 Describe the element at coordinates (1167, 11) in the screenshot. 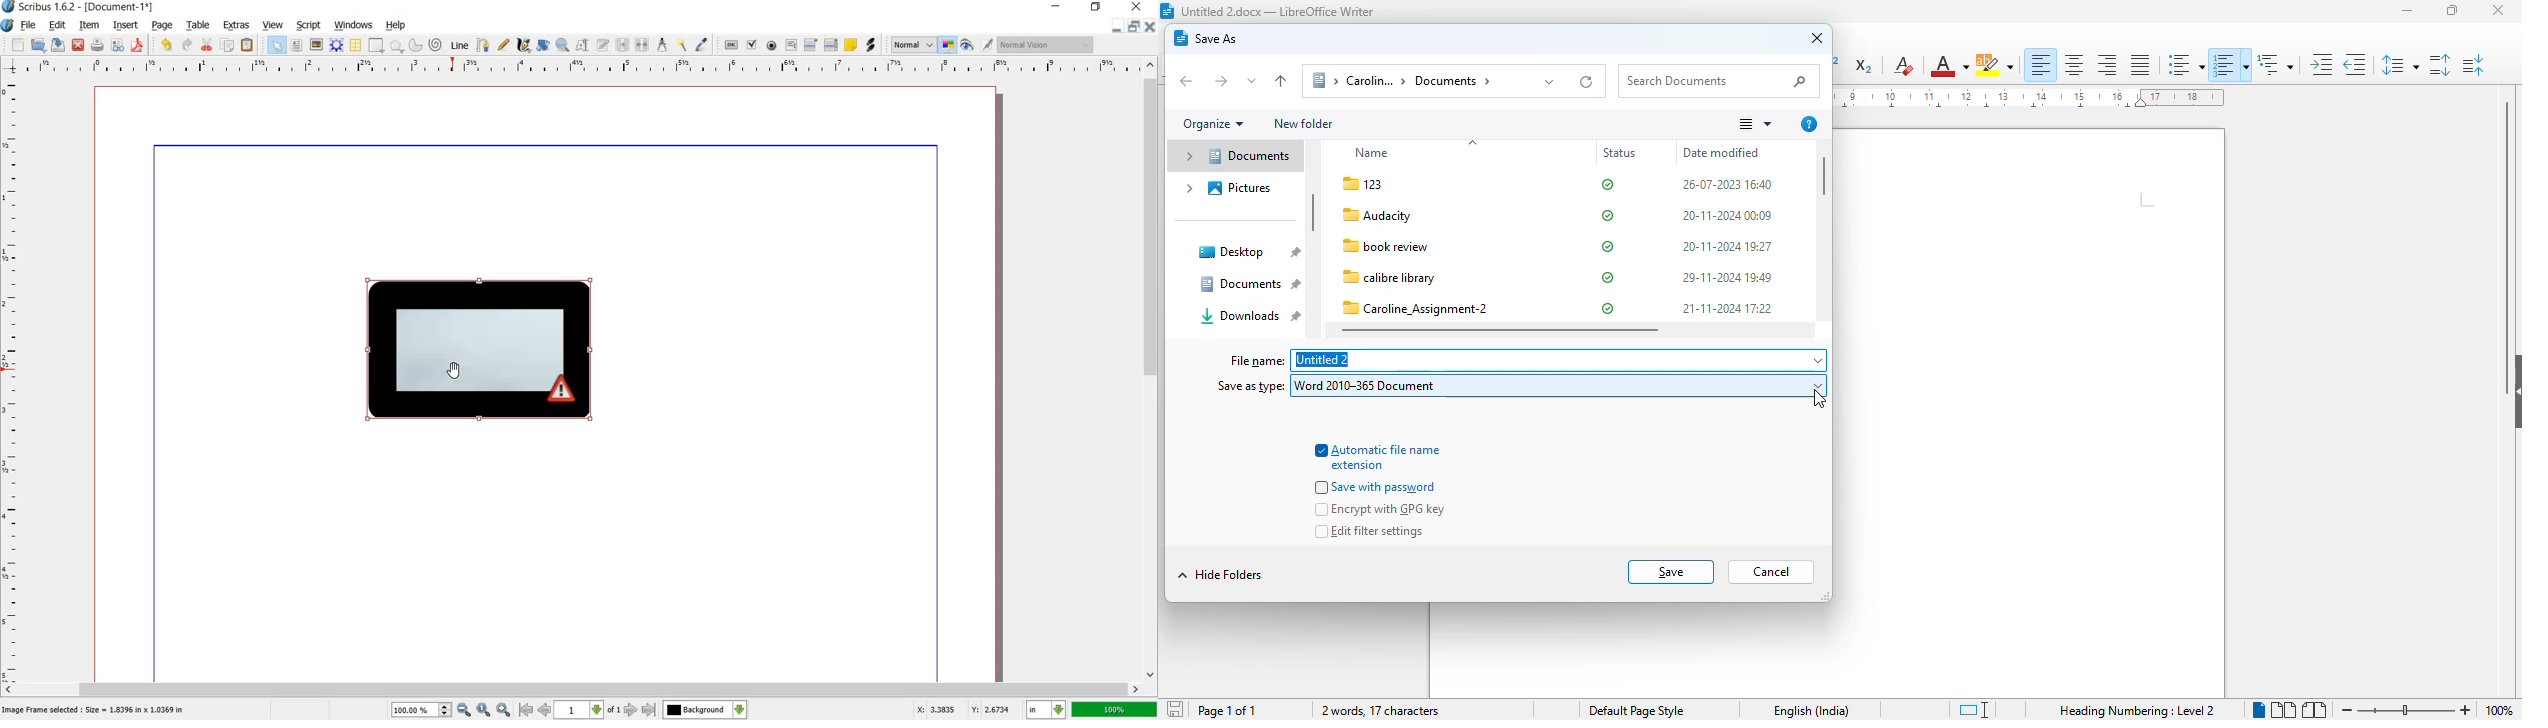

I see `logo` at that location.